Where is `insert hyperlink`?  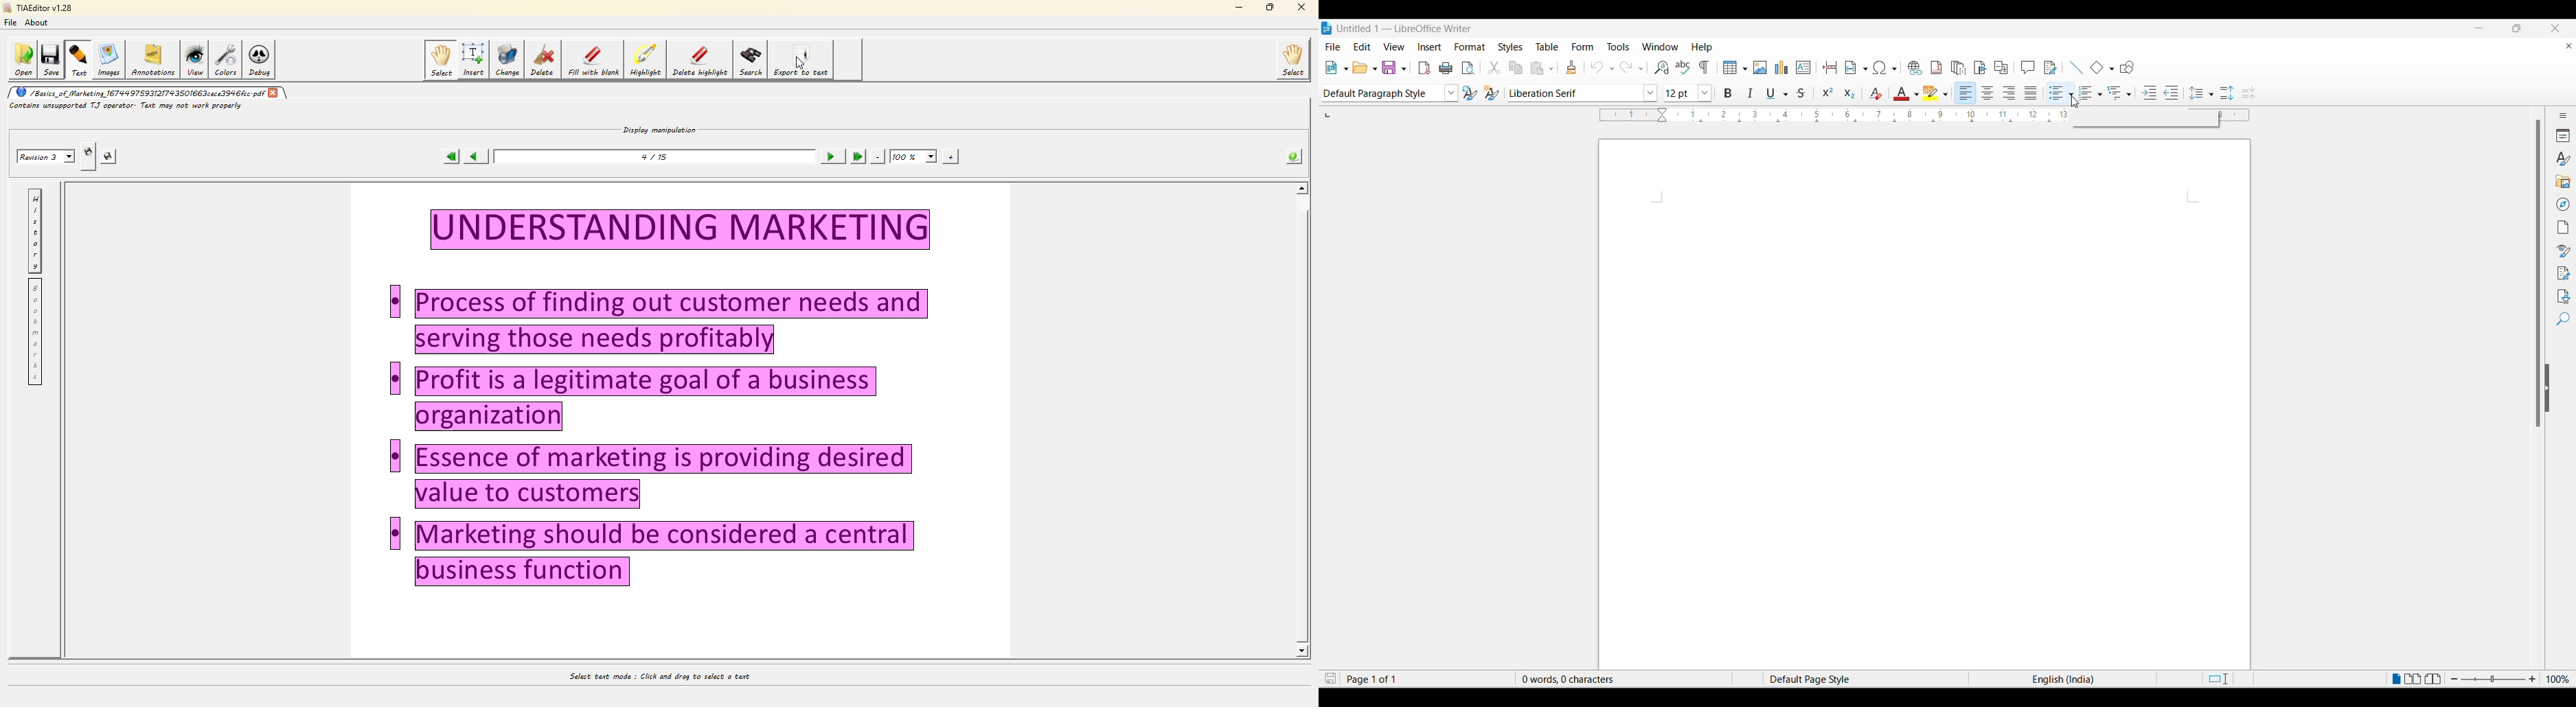 insert hyperlink is located at coordinates (1913, 67).